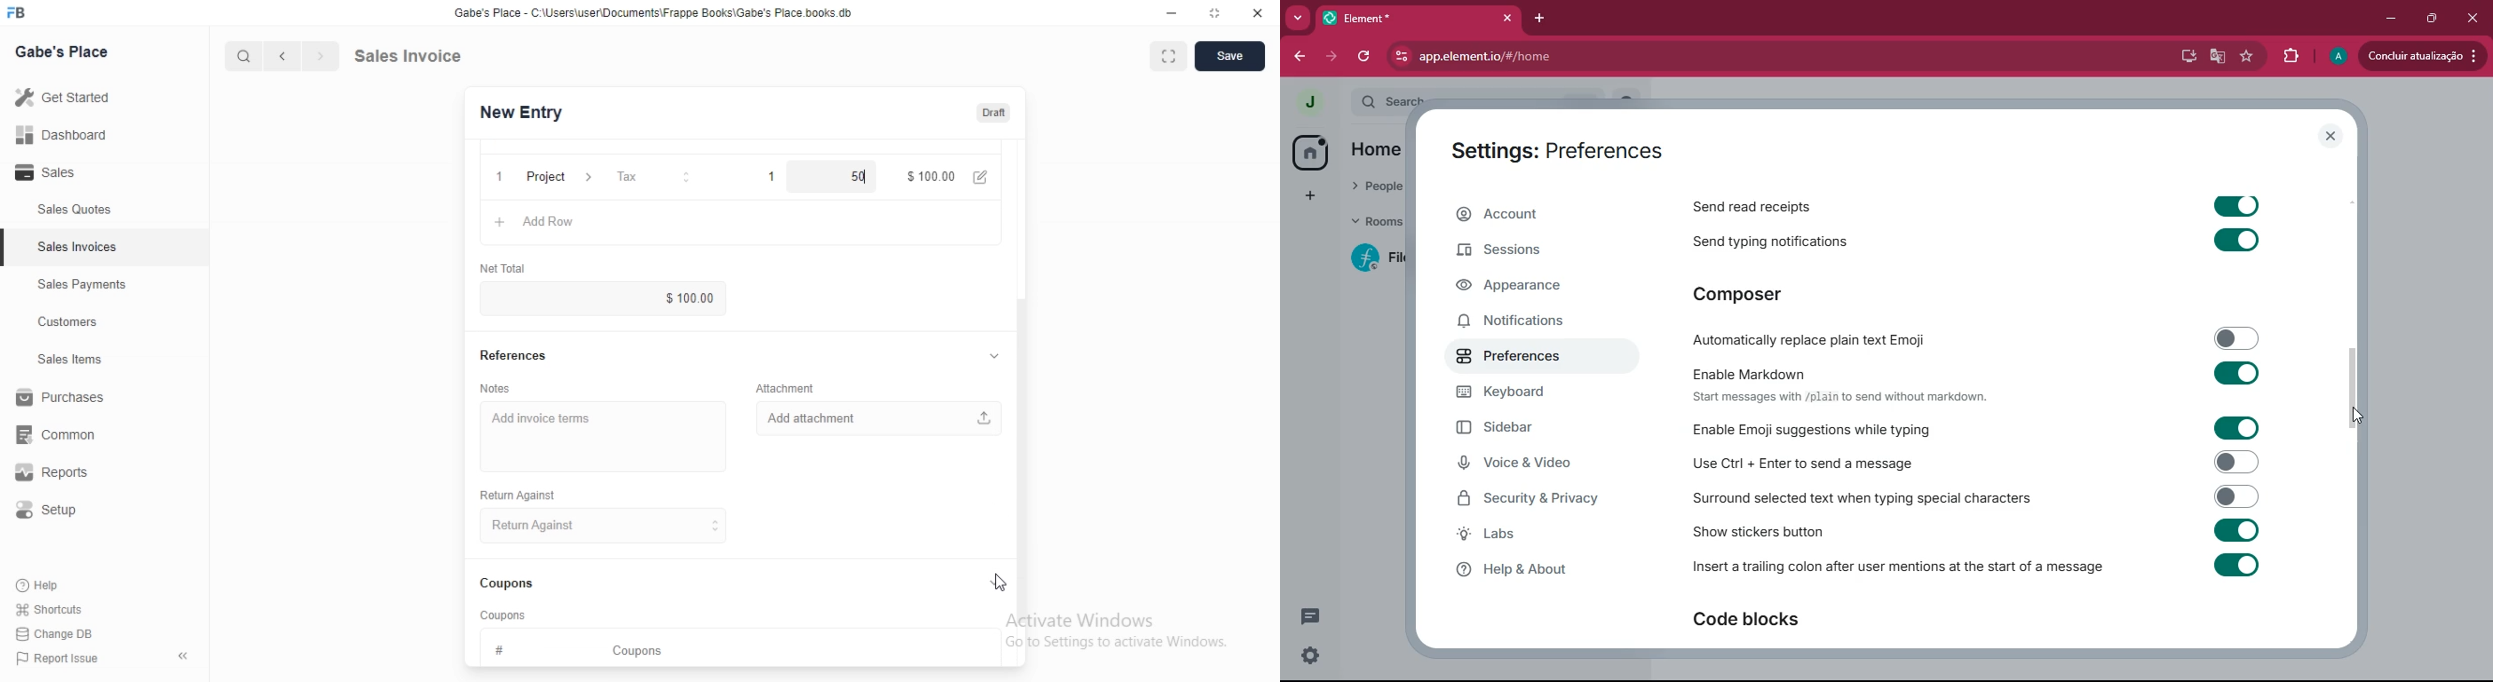 The height and width of the screenshot is (700, 2520). Describe the element at coordinates (1754, 619) in the screenshot. I see `code blocks` at that location.